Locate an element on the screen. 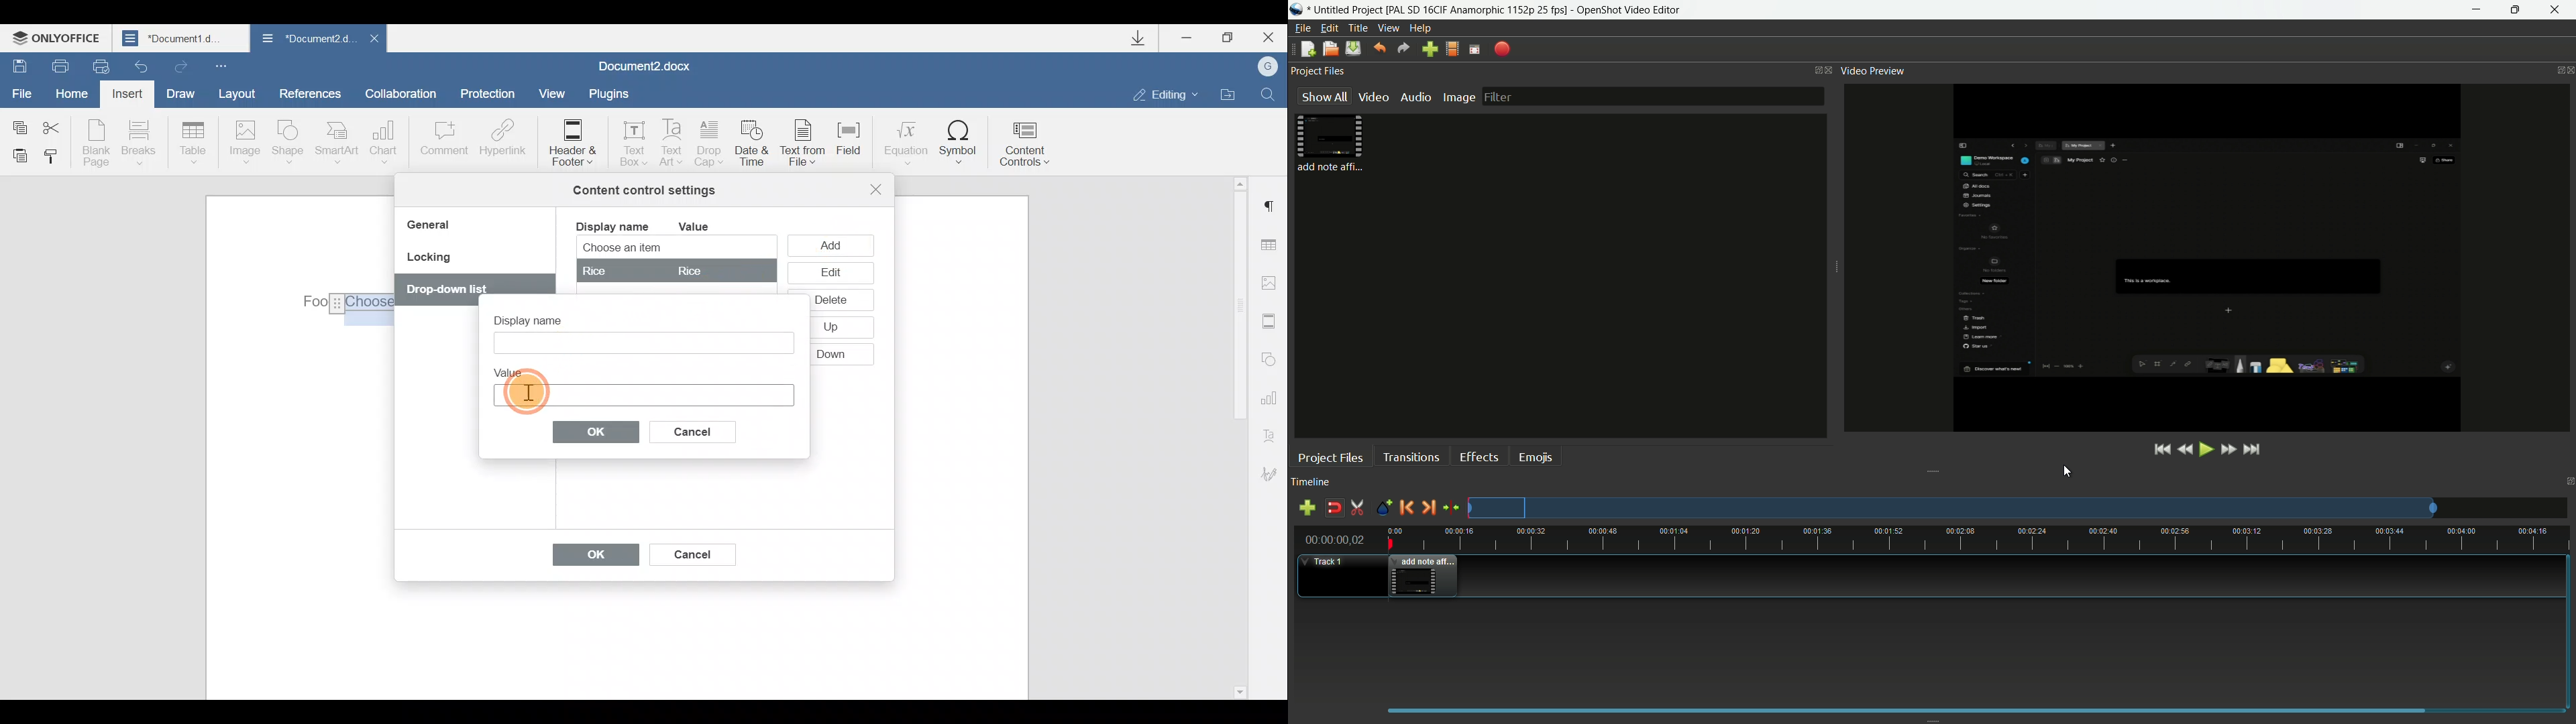 The image size is (2576, 728). enable razor is located at coordinates (1358, 508).